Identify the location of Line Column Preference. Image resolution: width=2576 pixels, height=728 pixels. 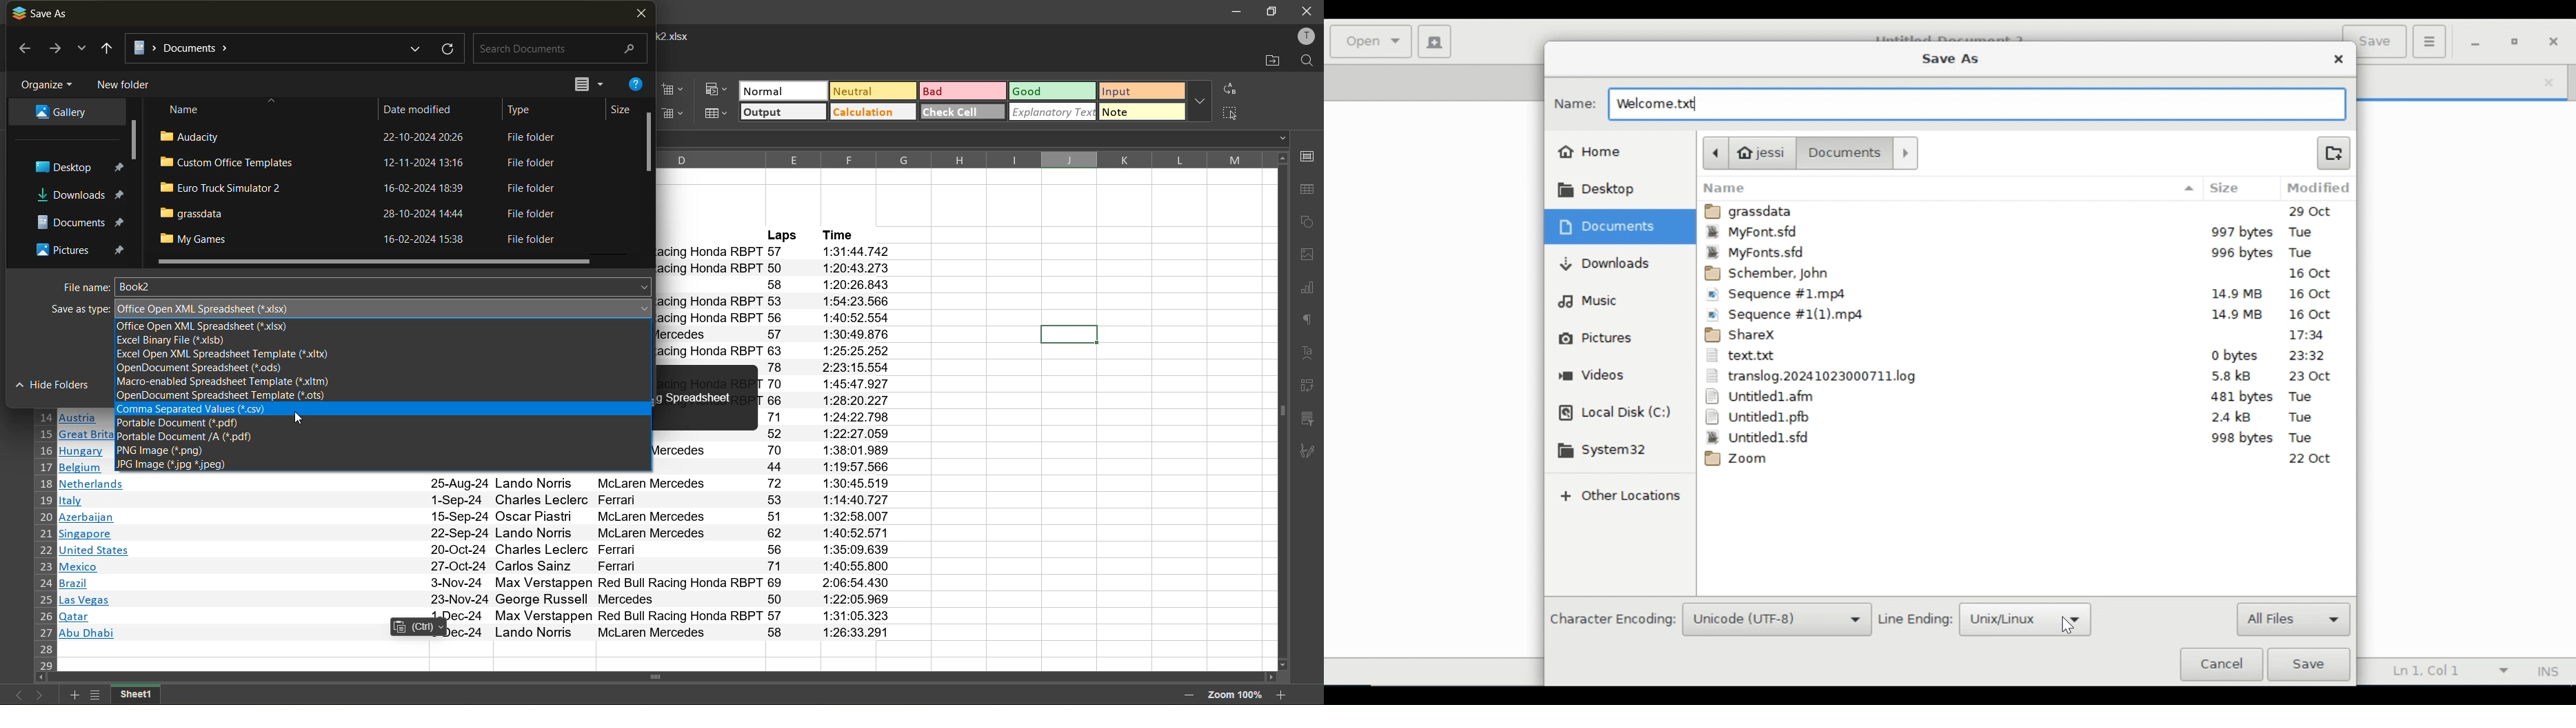
(2445, 670).